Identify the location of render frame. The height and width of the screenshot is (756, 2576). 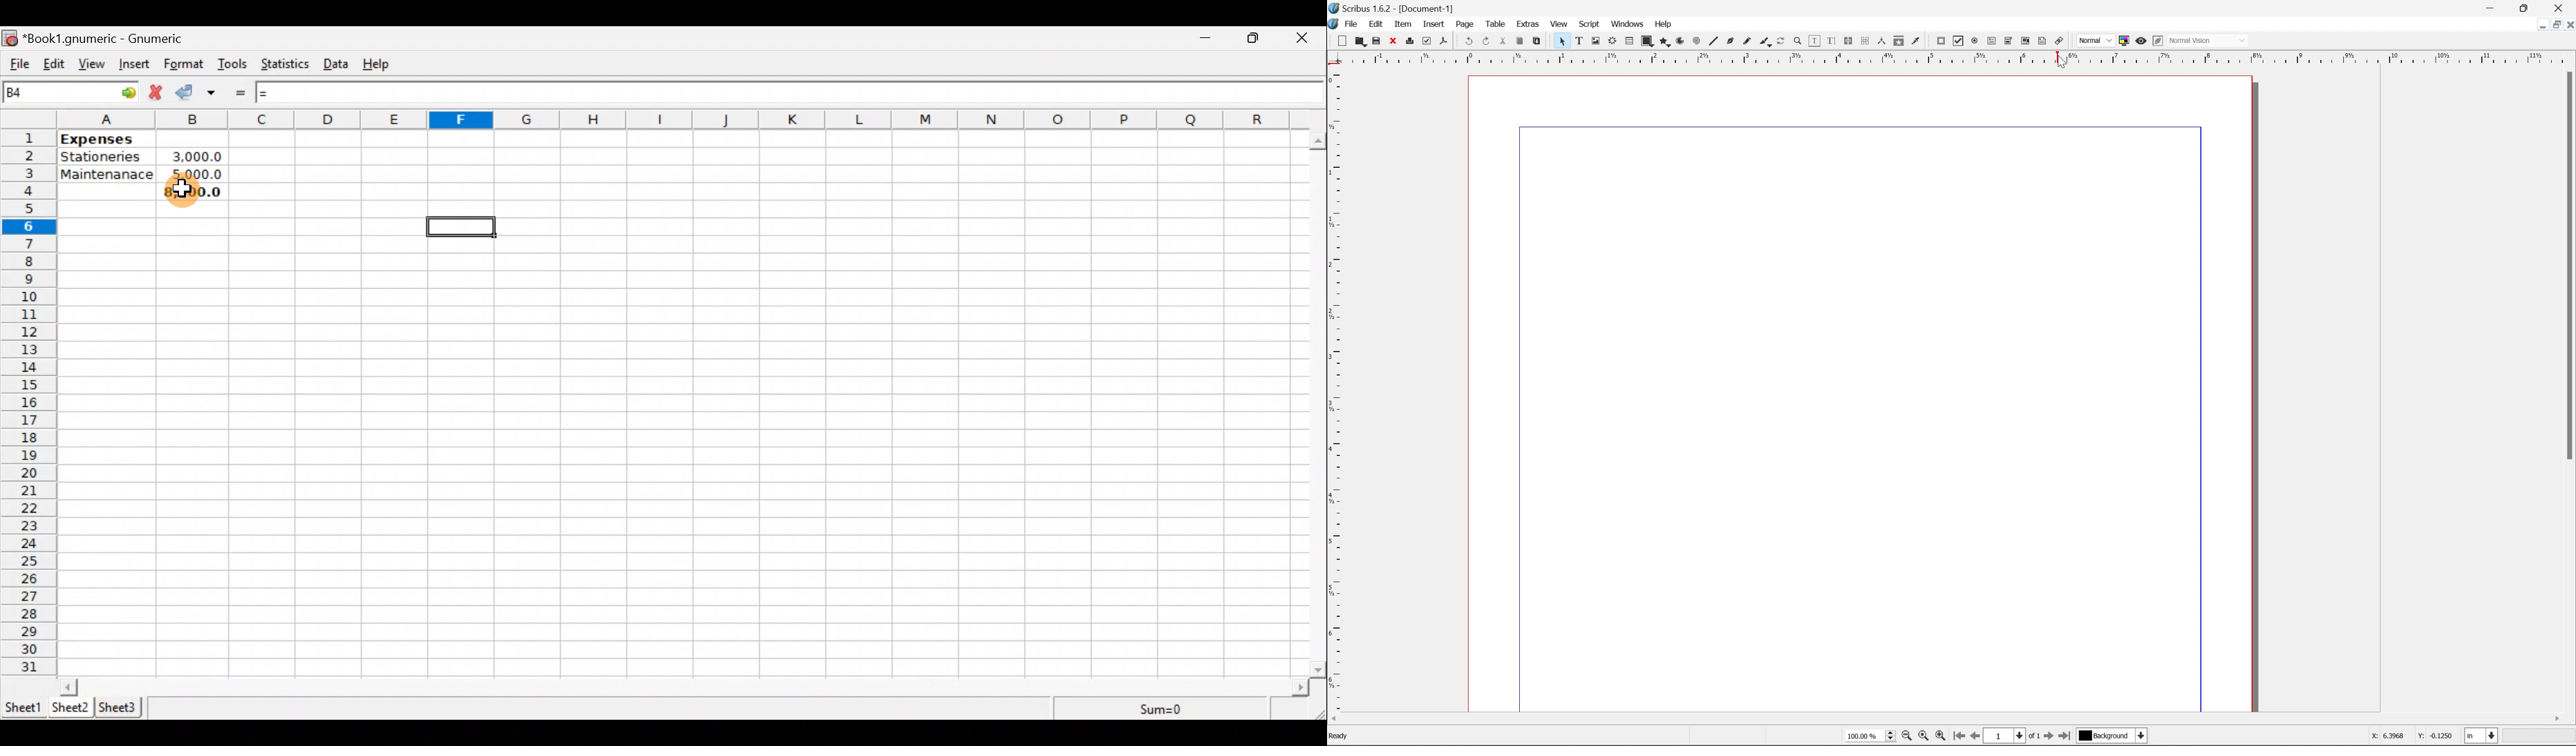
(1613, 41).